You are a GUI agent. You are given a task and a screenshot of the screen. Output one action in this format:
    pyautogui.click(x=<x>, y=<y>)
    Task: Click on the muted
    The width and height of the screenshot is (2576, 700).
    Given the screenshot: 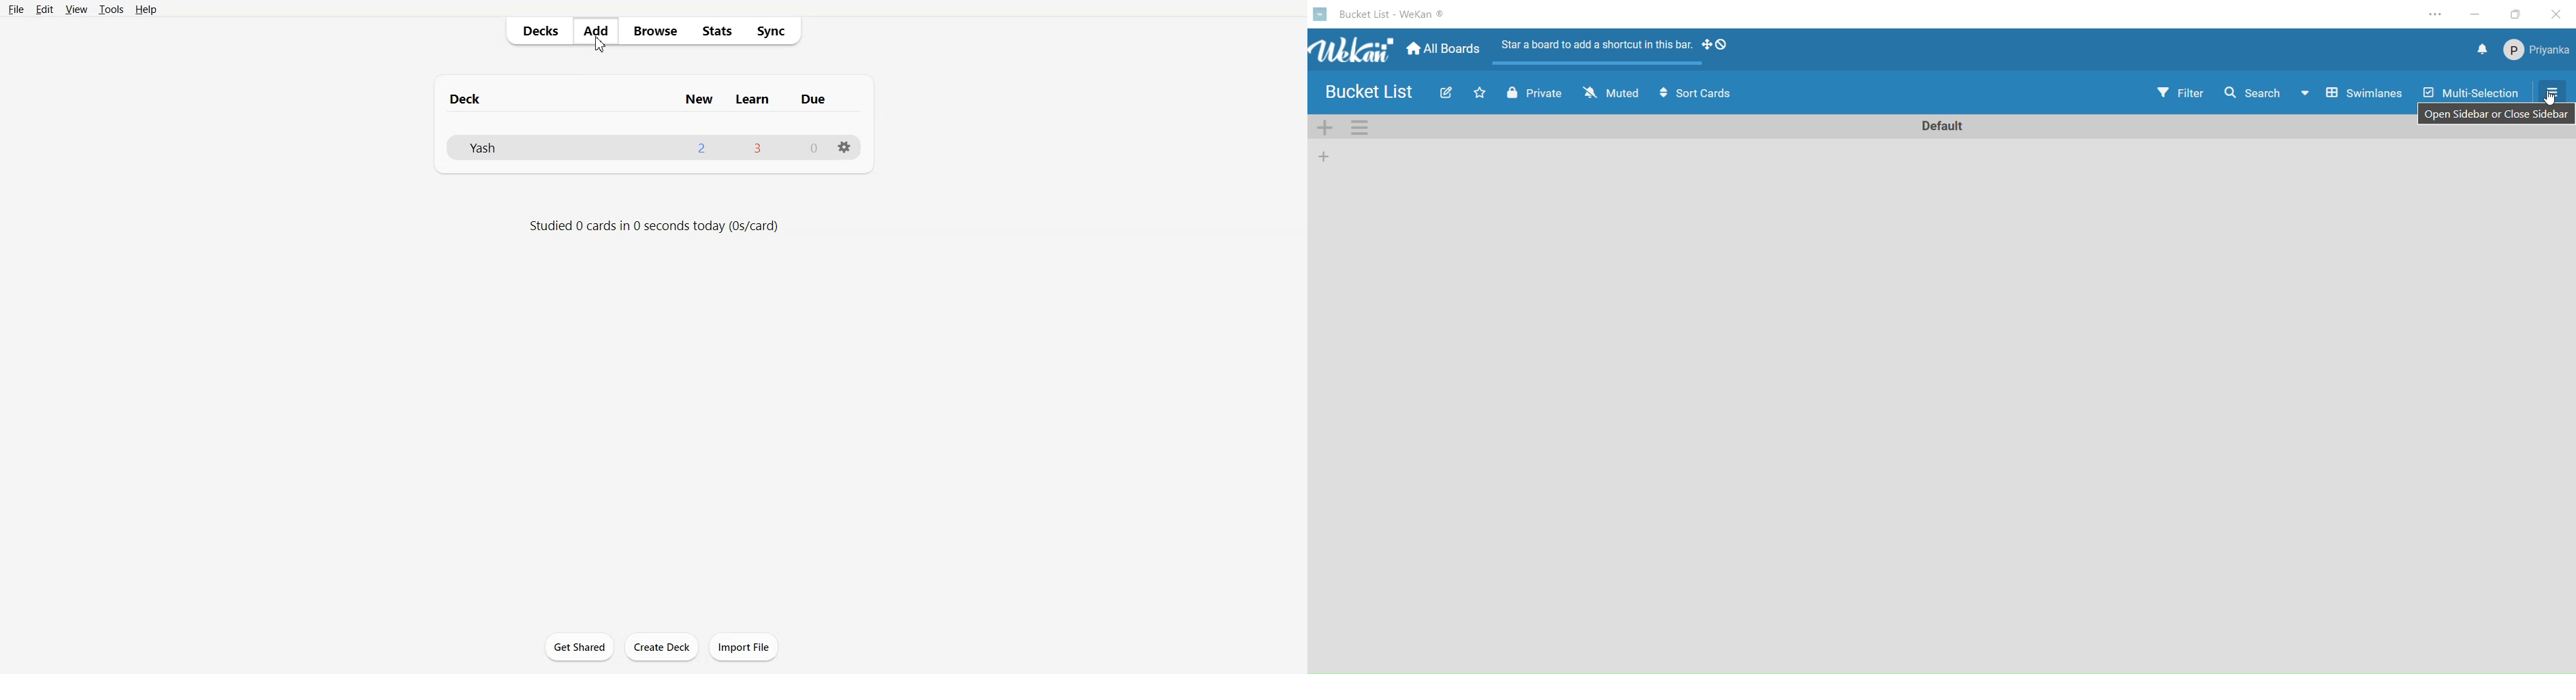 What is the action you would take?
    pyautogui.click(x=1609, y=93)
    